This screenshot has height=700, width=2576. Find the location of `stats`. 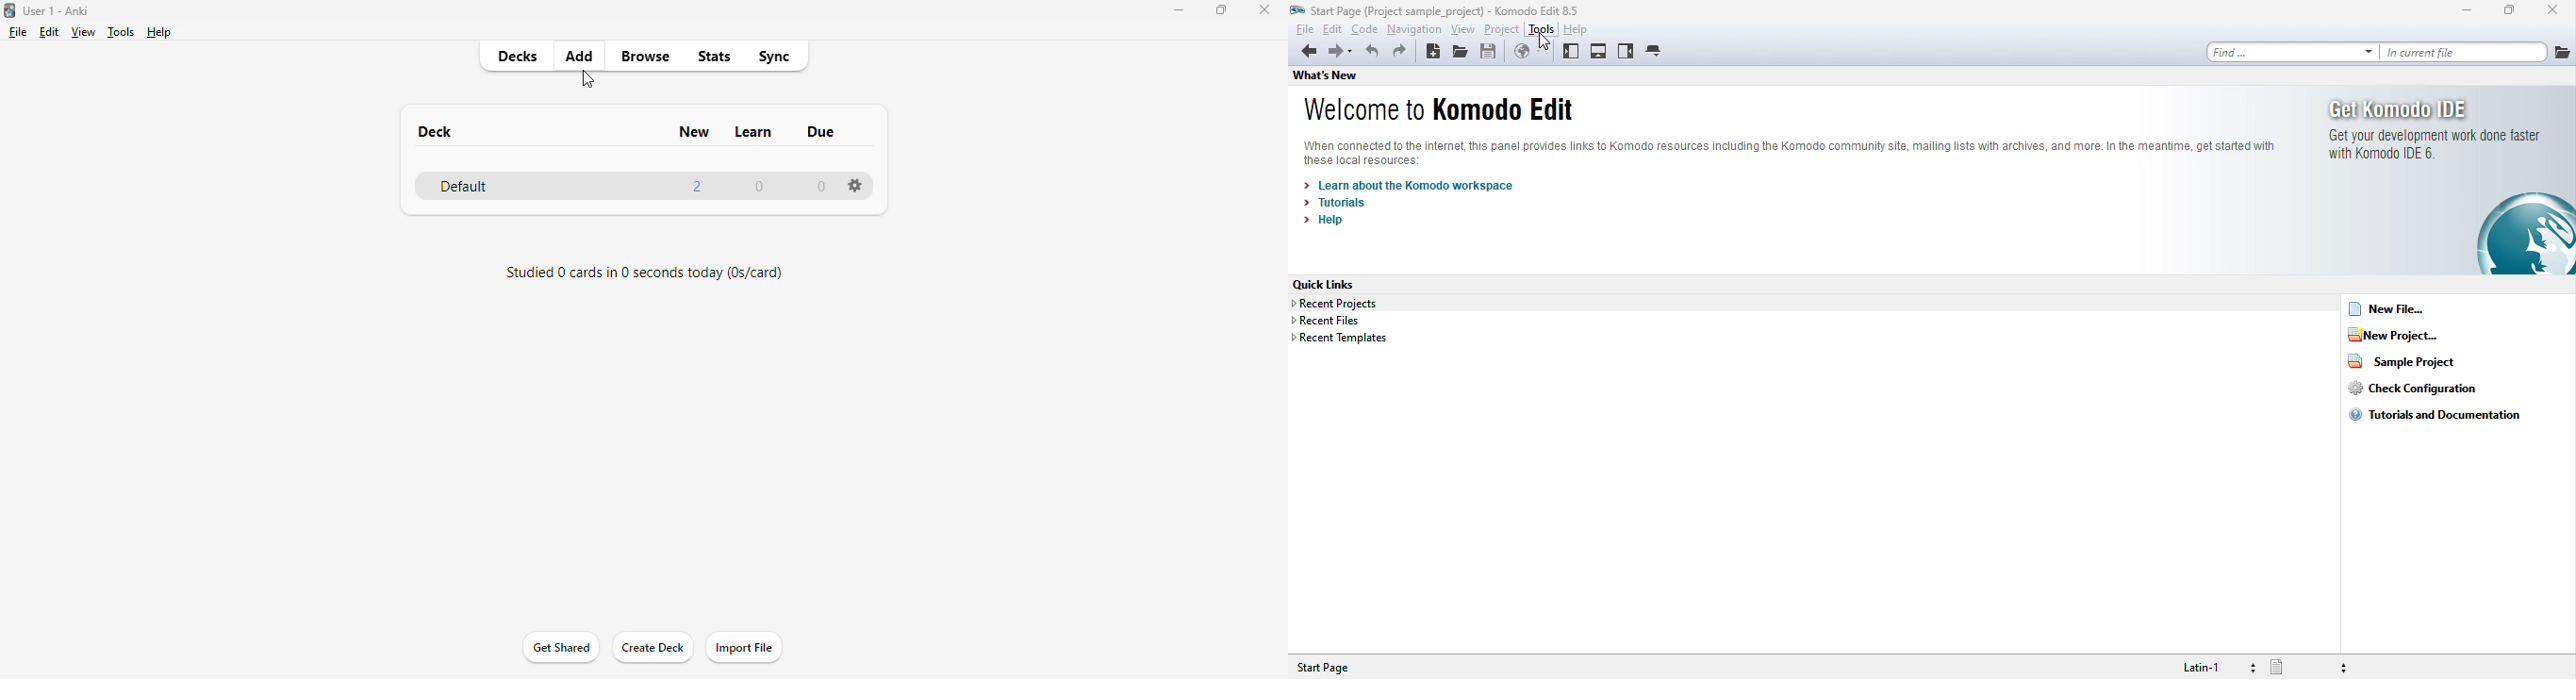

stats is located at coordinates (714, 57).